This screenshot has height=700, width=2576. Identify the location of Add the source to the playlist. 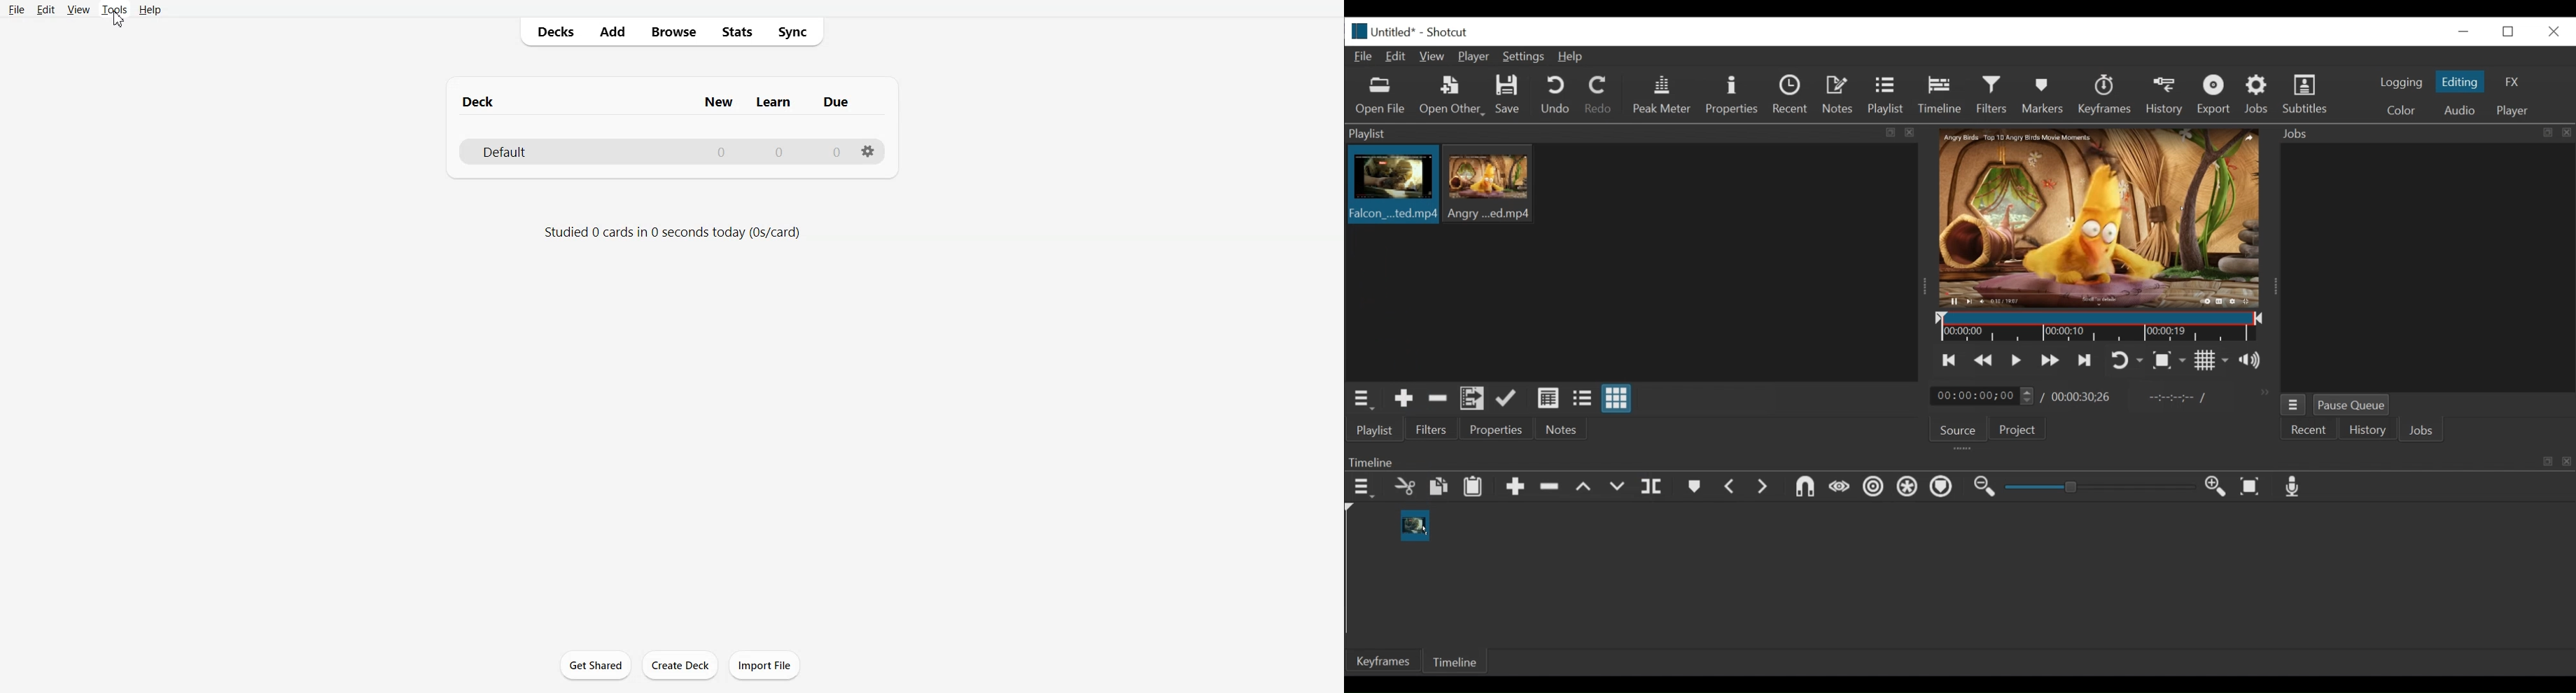
(1402, 400).